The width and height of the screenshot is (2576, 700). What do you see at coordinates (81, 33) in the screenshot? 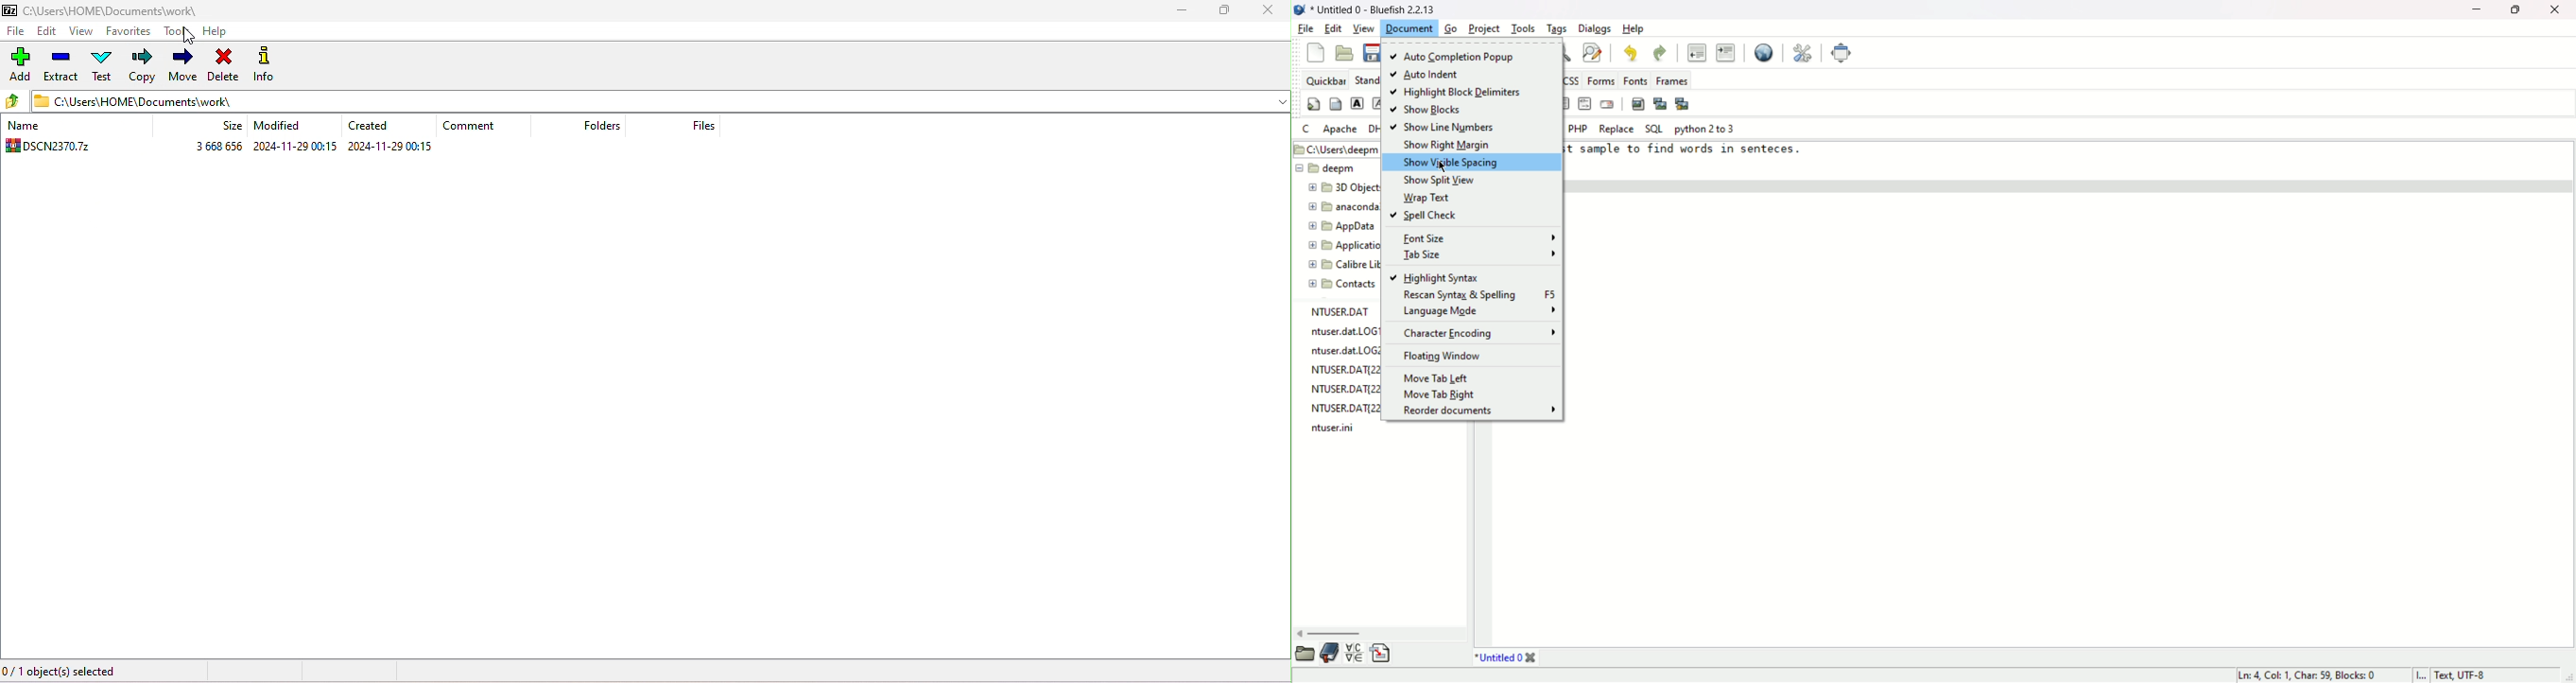
I see `view` at bounding box center [81, 33].